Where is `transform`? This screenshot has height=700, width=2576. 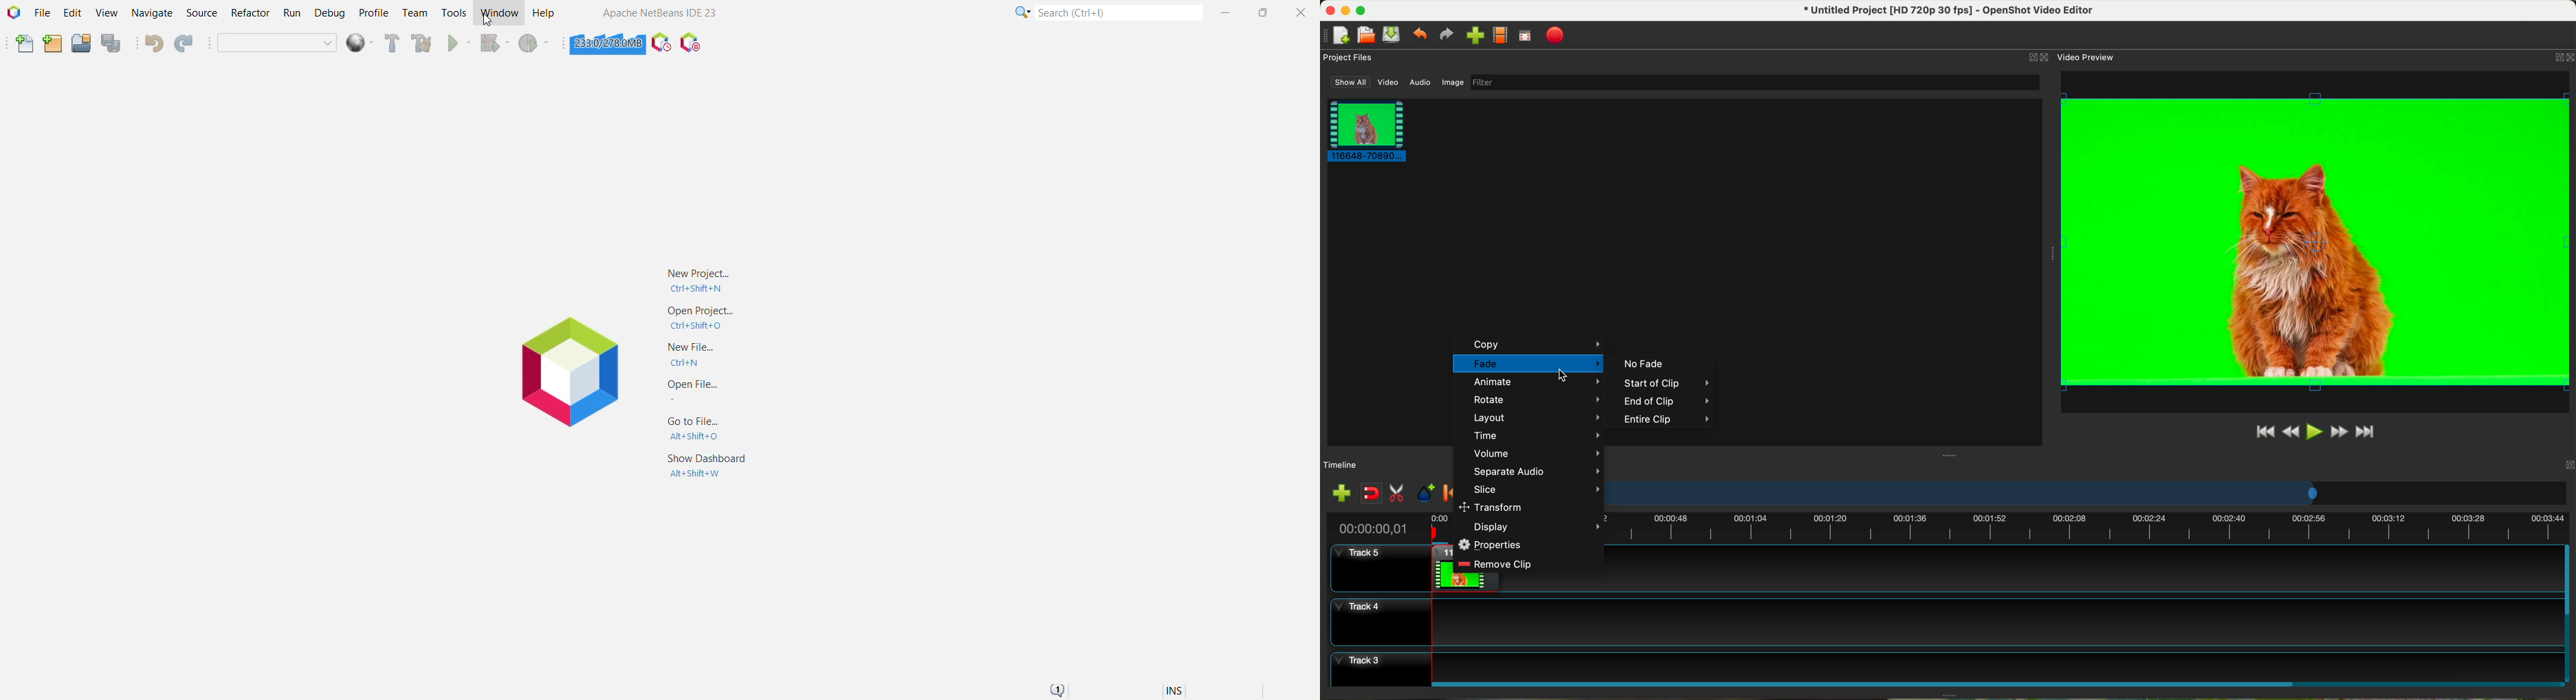
transform is located at coordinates (1493, 507).